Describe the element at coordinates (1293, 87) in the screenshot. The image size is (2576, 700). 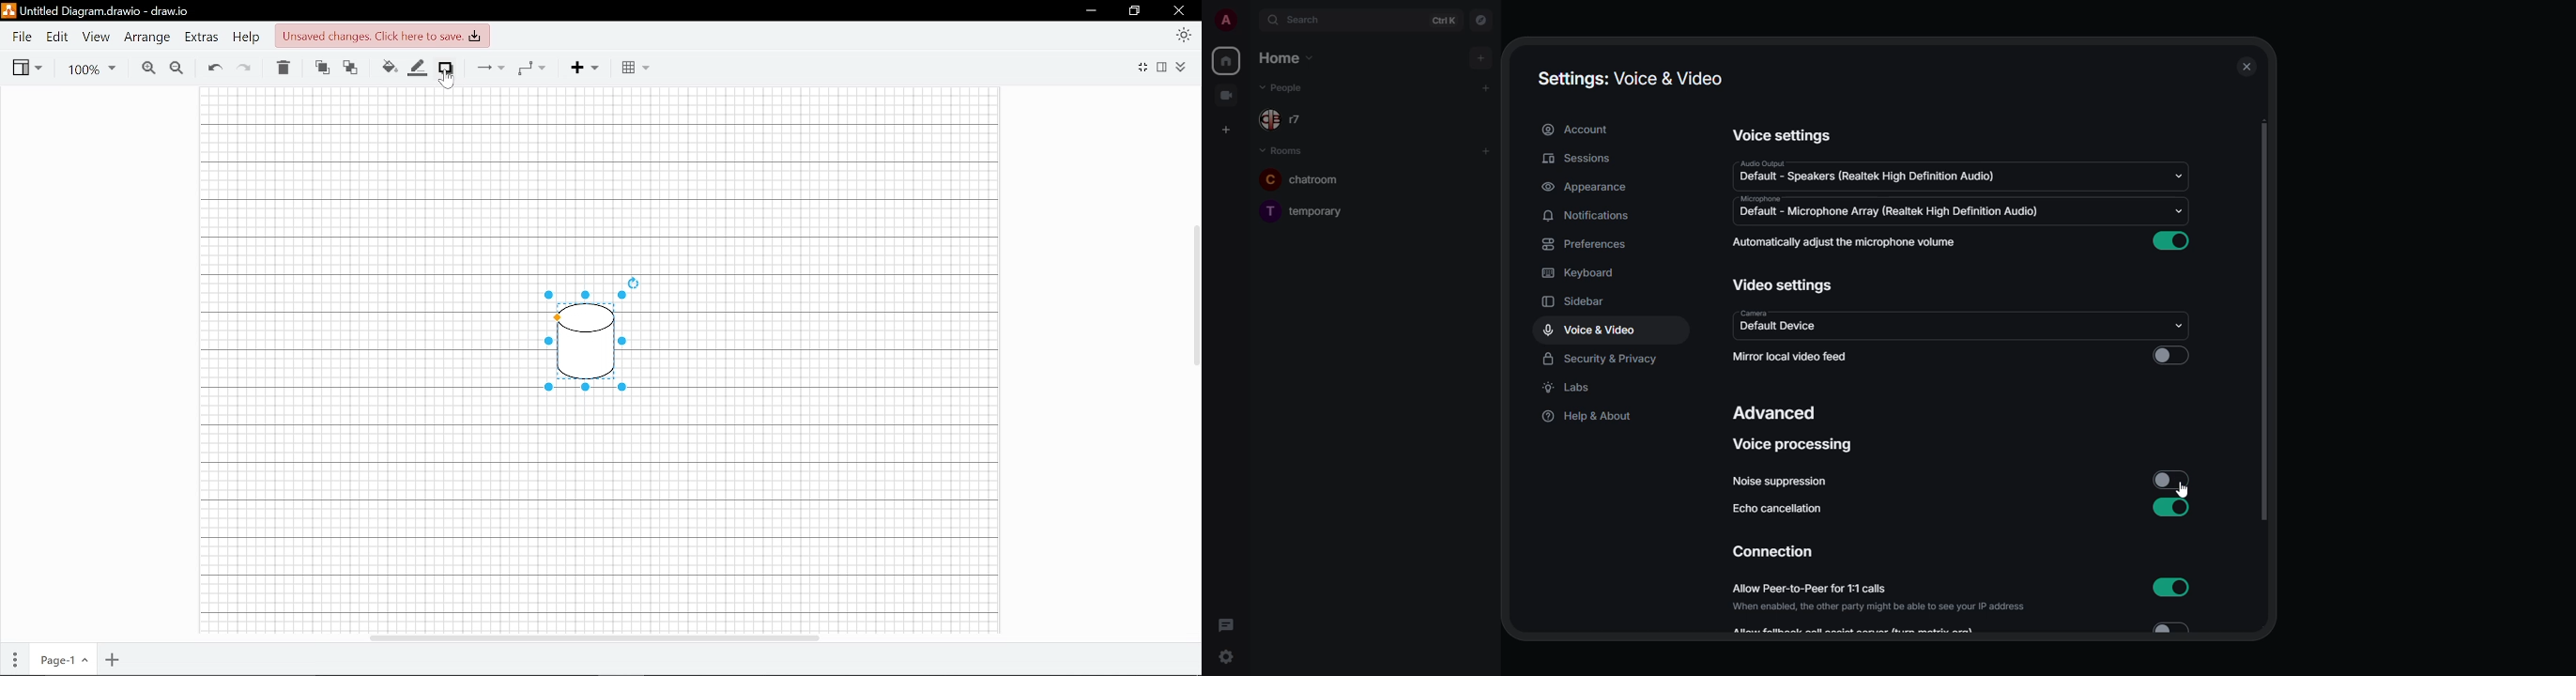
I see `people` at that location.